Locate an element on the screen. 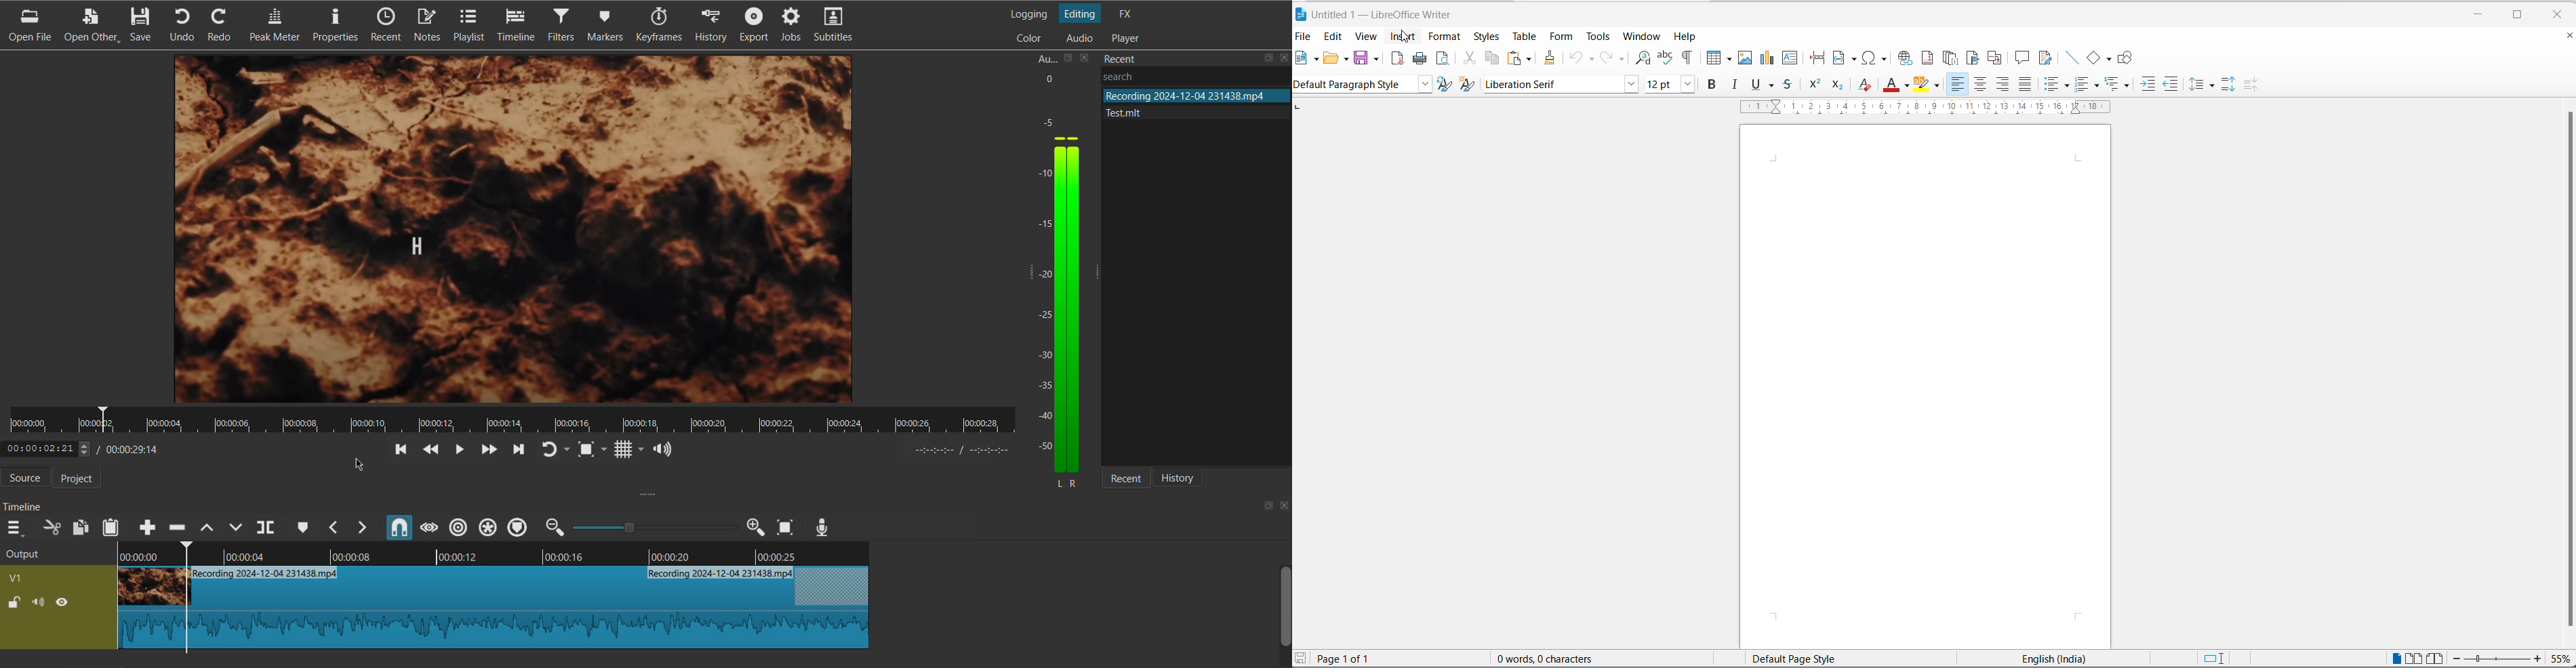 This screenshot has width=2576, height=672. undo is located at coordinates (1575, 58).